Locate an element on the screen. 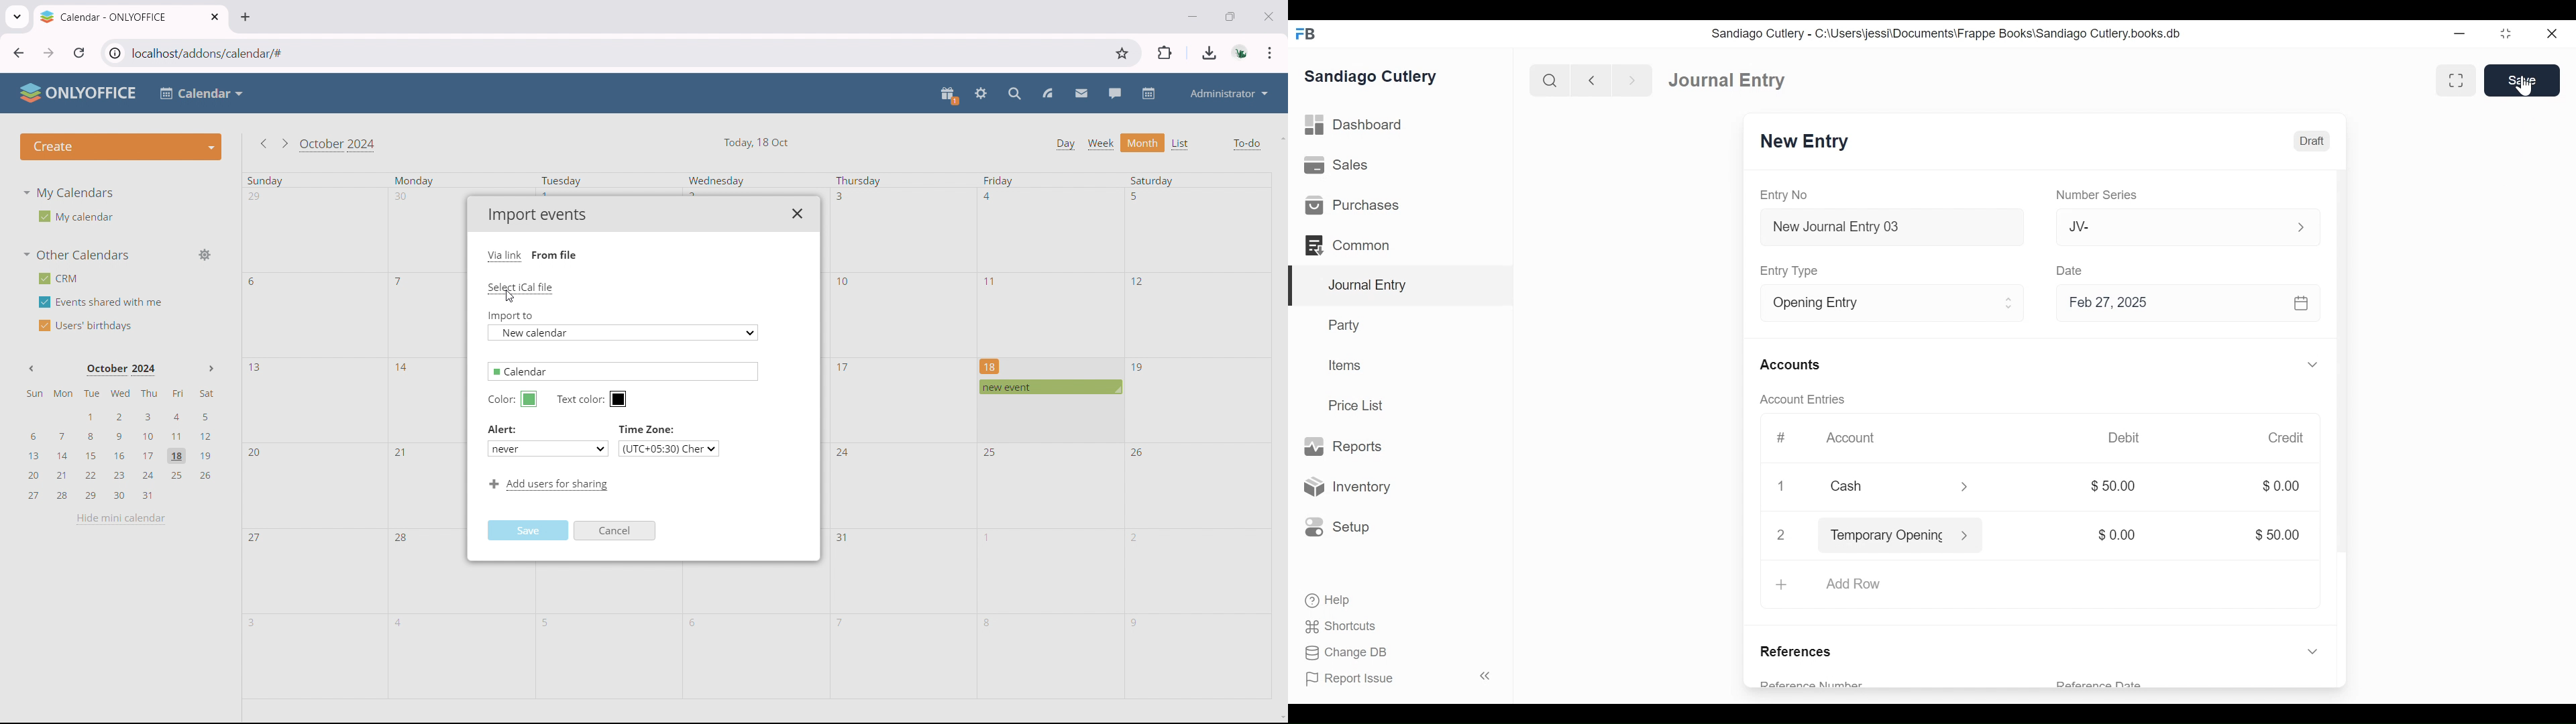 The height and width of the screenshot is (728, 2576). Restore is located at coordinates (2505, 33).